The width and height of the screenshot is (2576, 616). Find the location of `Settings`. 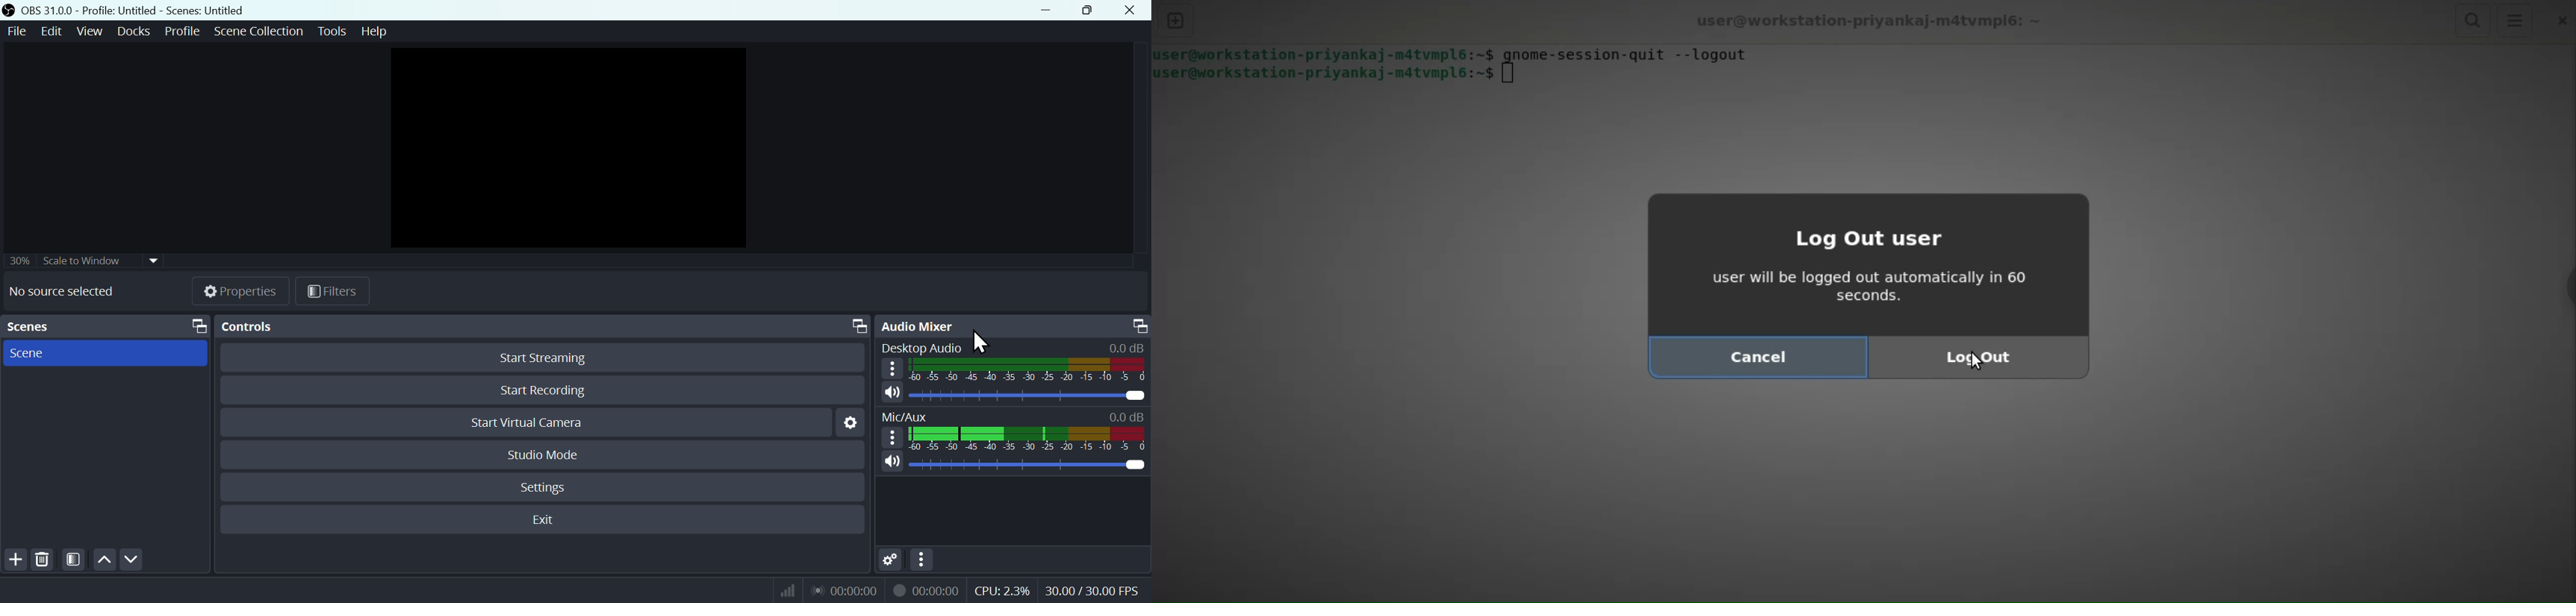

Settings is located at coordinates (891, 557).